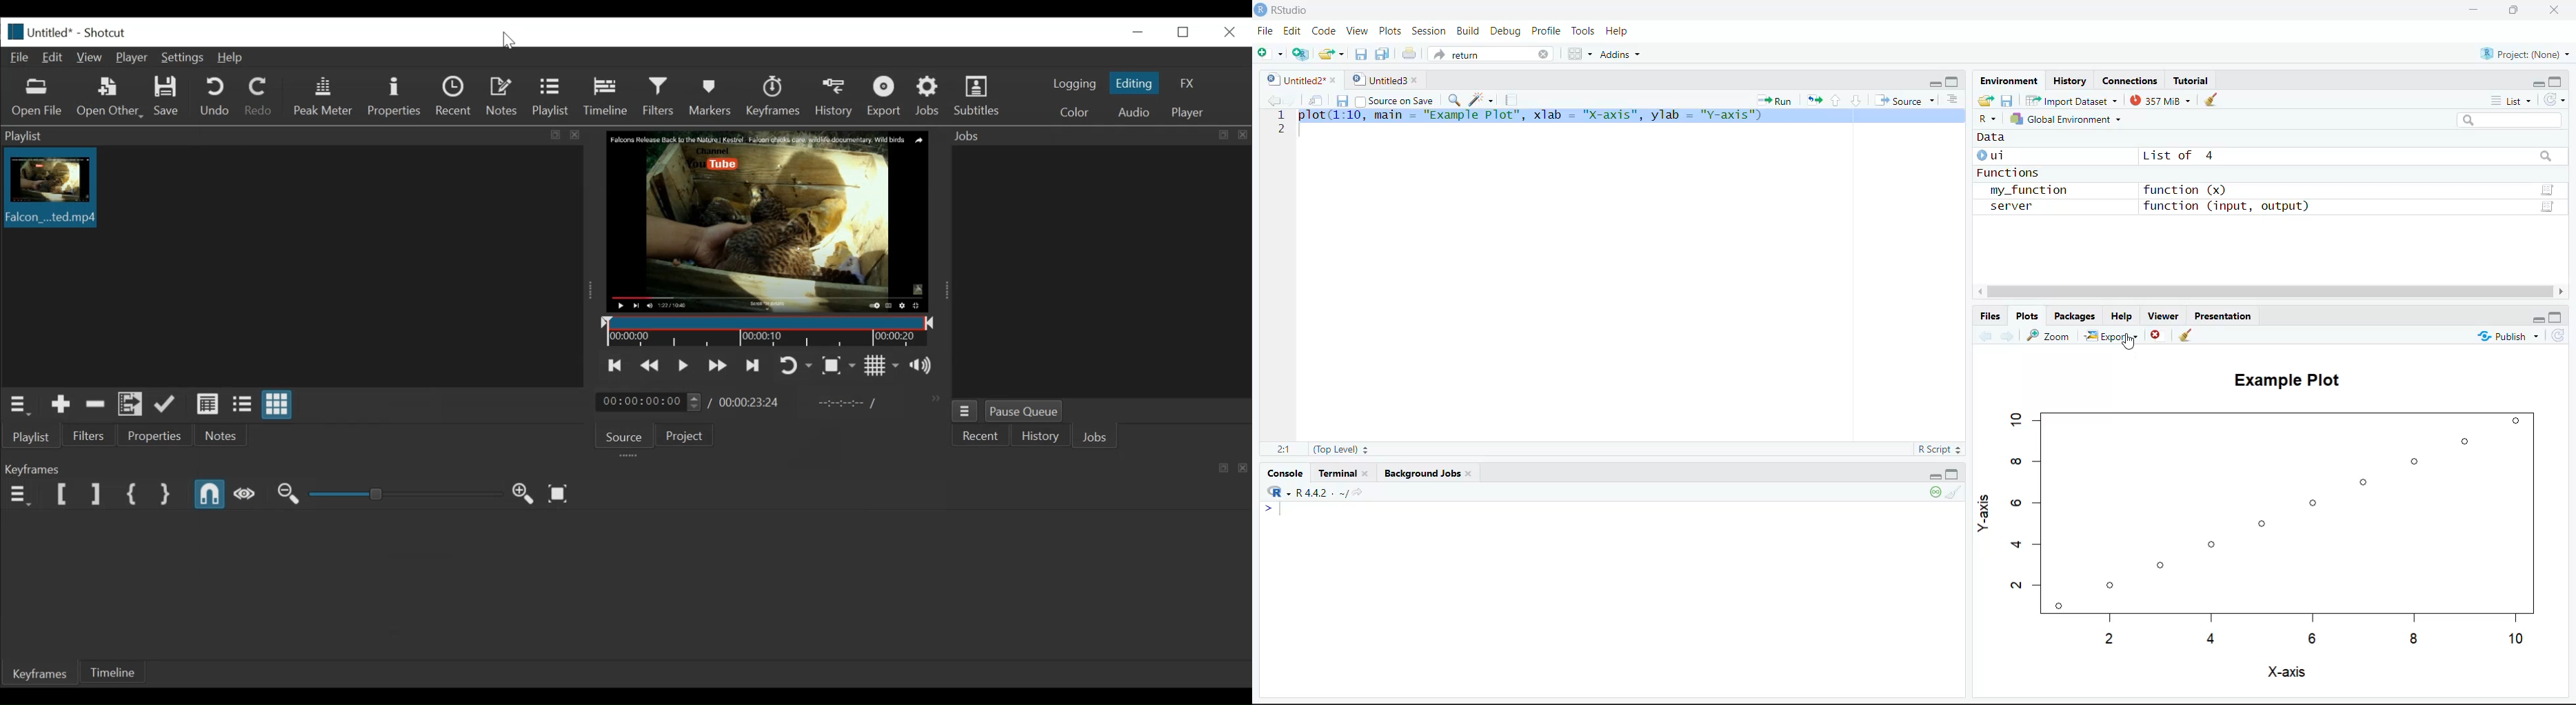 This screenshot has height=728, width=2576. Describe the element at coordinates (224, 437) in the screenshot. I see `Notes` at that location.